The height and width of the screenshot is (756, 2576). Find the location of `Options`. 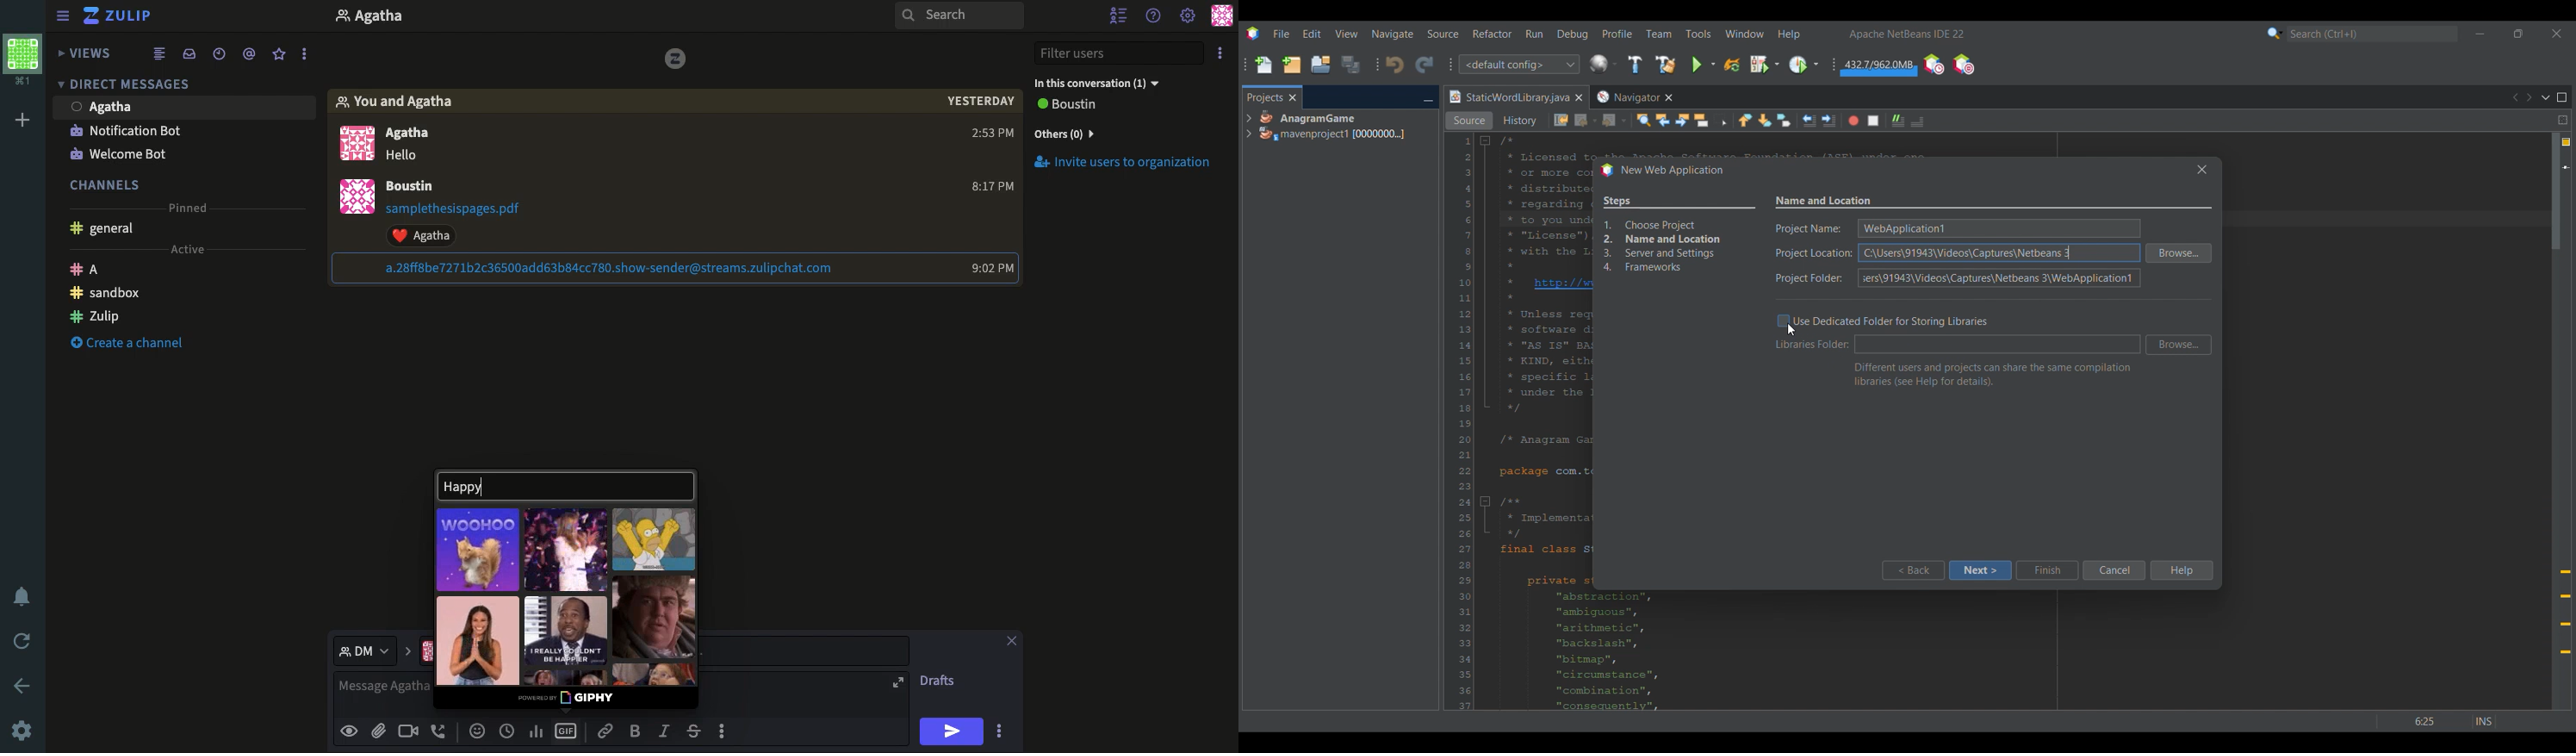

Options is located at coordinates (1220, 54).